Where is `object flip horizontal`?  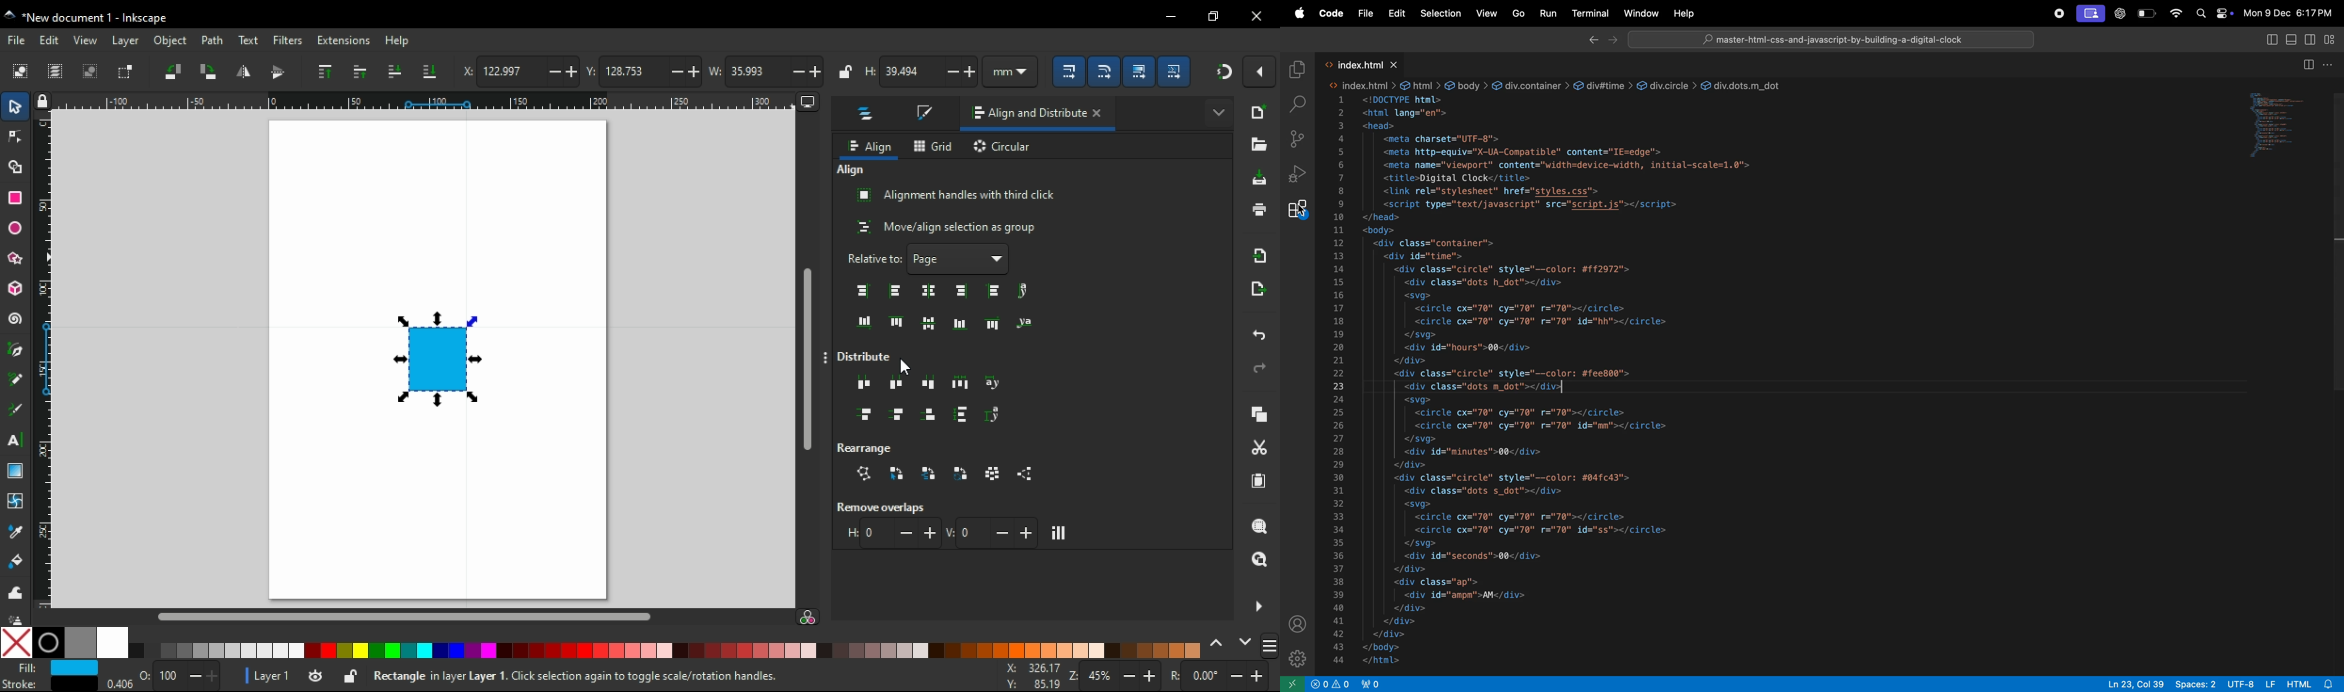
object flip horizontal is located at coordinates (243, 73).